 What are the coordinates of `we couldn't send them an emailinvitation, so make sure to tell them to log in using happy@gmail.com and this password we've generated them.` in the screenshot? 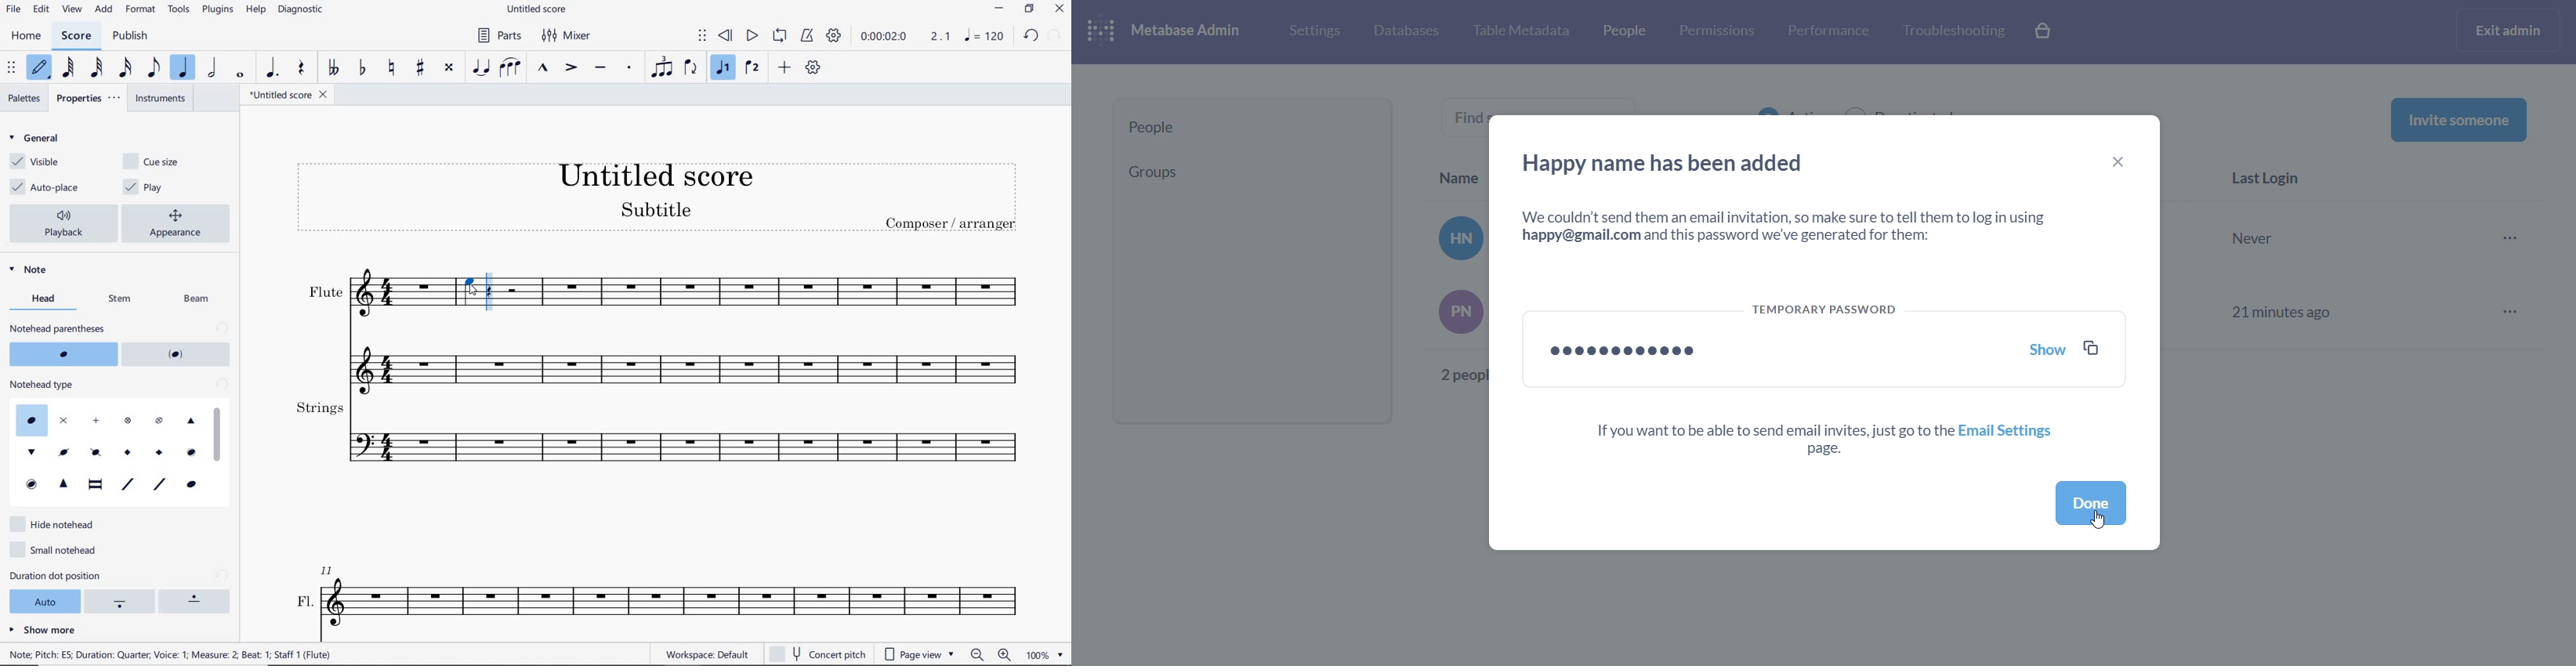 It's located at (1792, 225).